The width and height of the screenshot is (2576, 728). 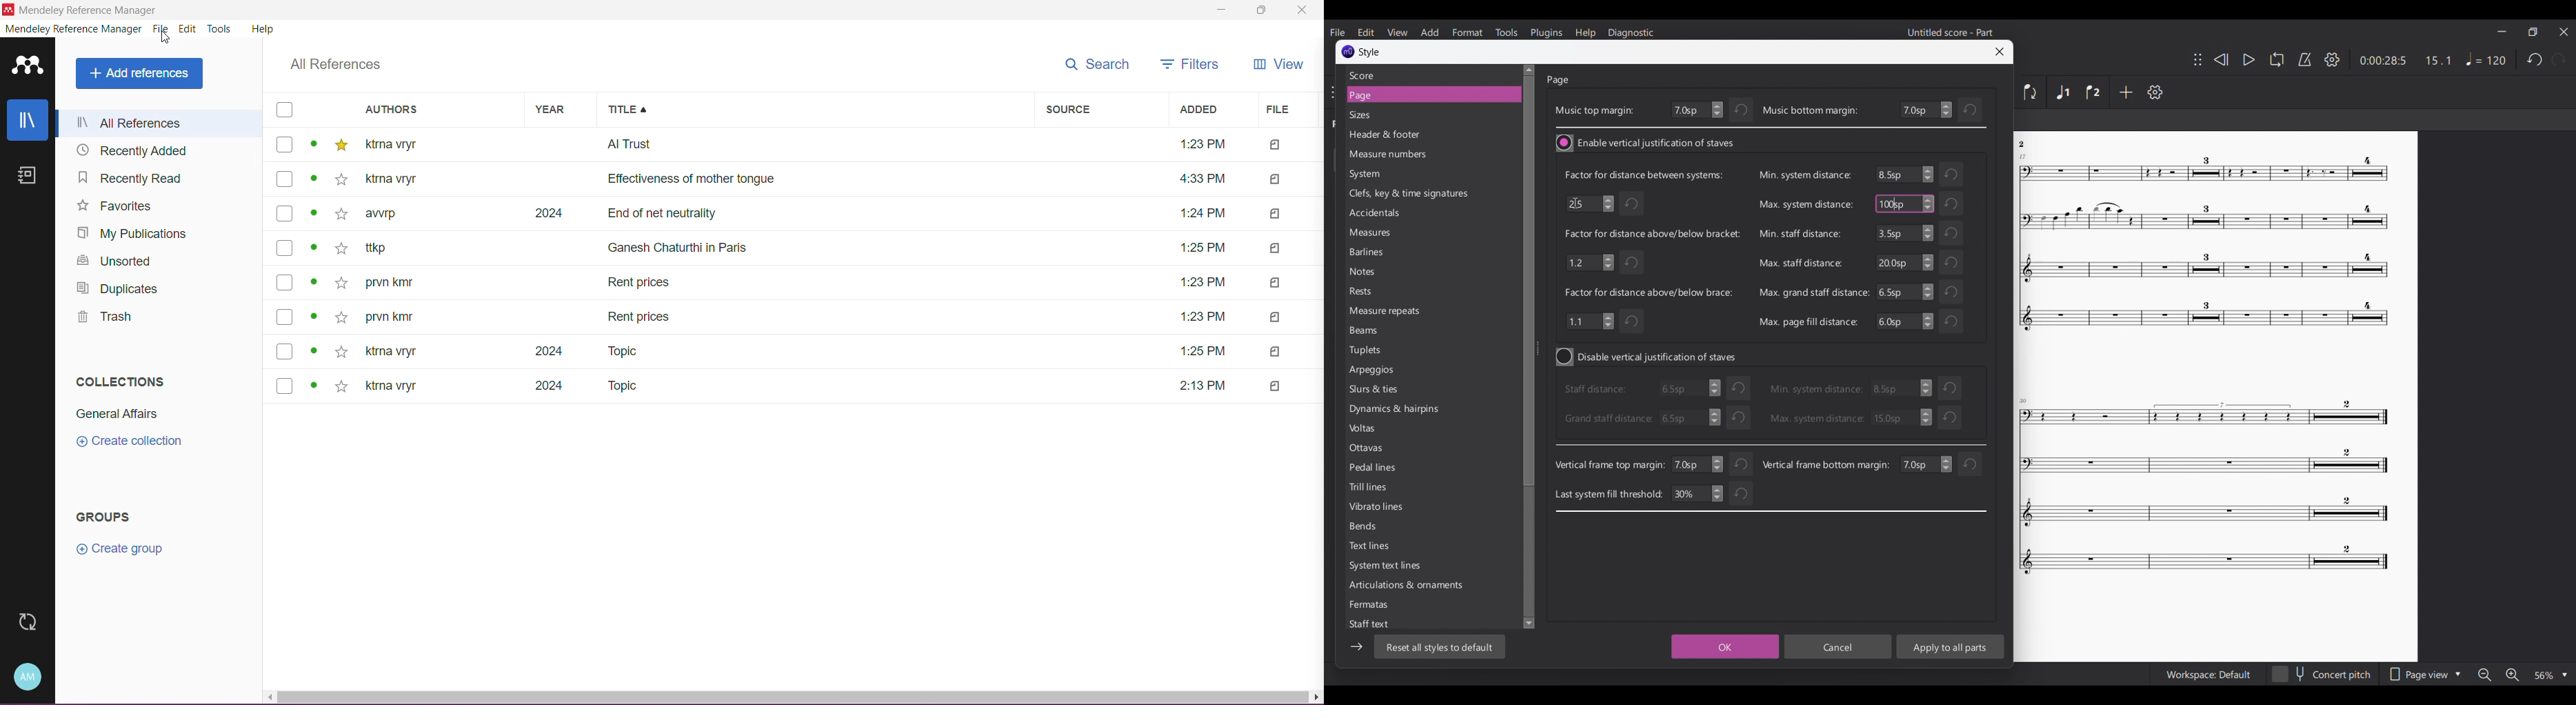 I want to click on ktrna vryr 2024 Topic 2:13PM, so click(x=796, y=386).